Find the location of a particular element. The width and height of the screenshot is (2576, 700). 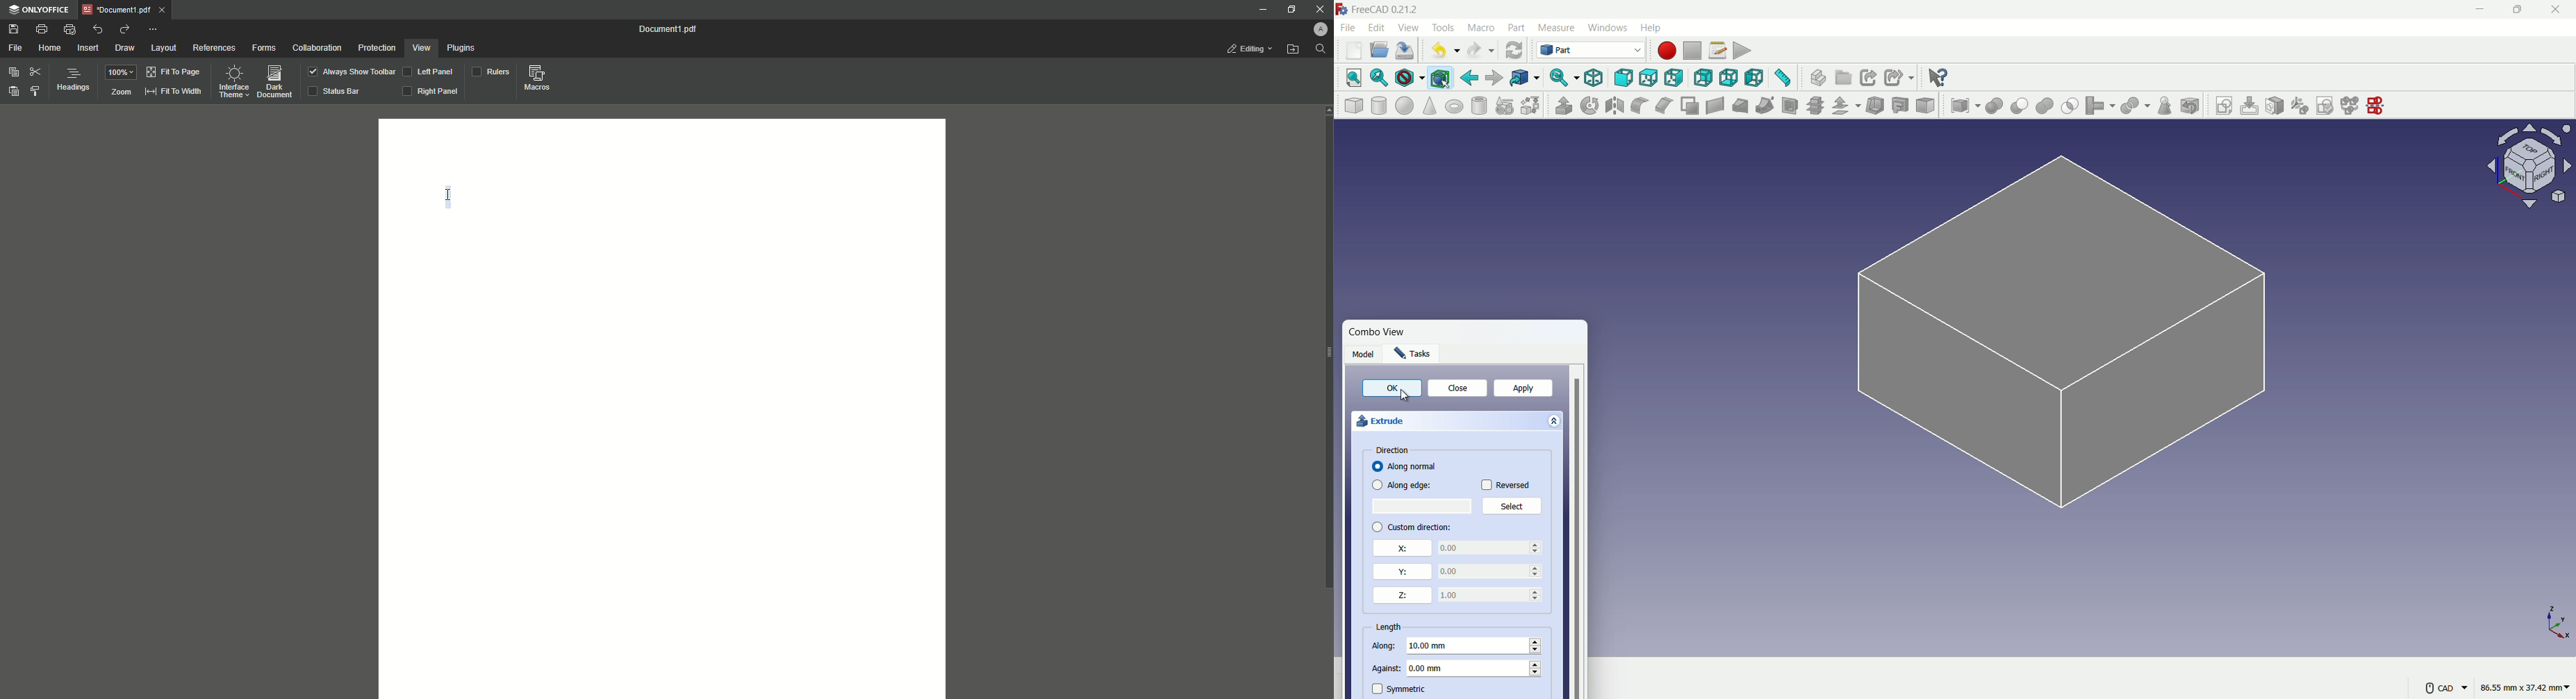

validate sketch is located at coordinates (2325, 106).